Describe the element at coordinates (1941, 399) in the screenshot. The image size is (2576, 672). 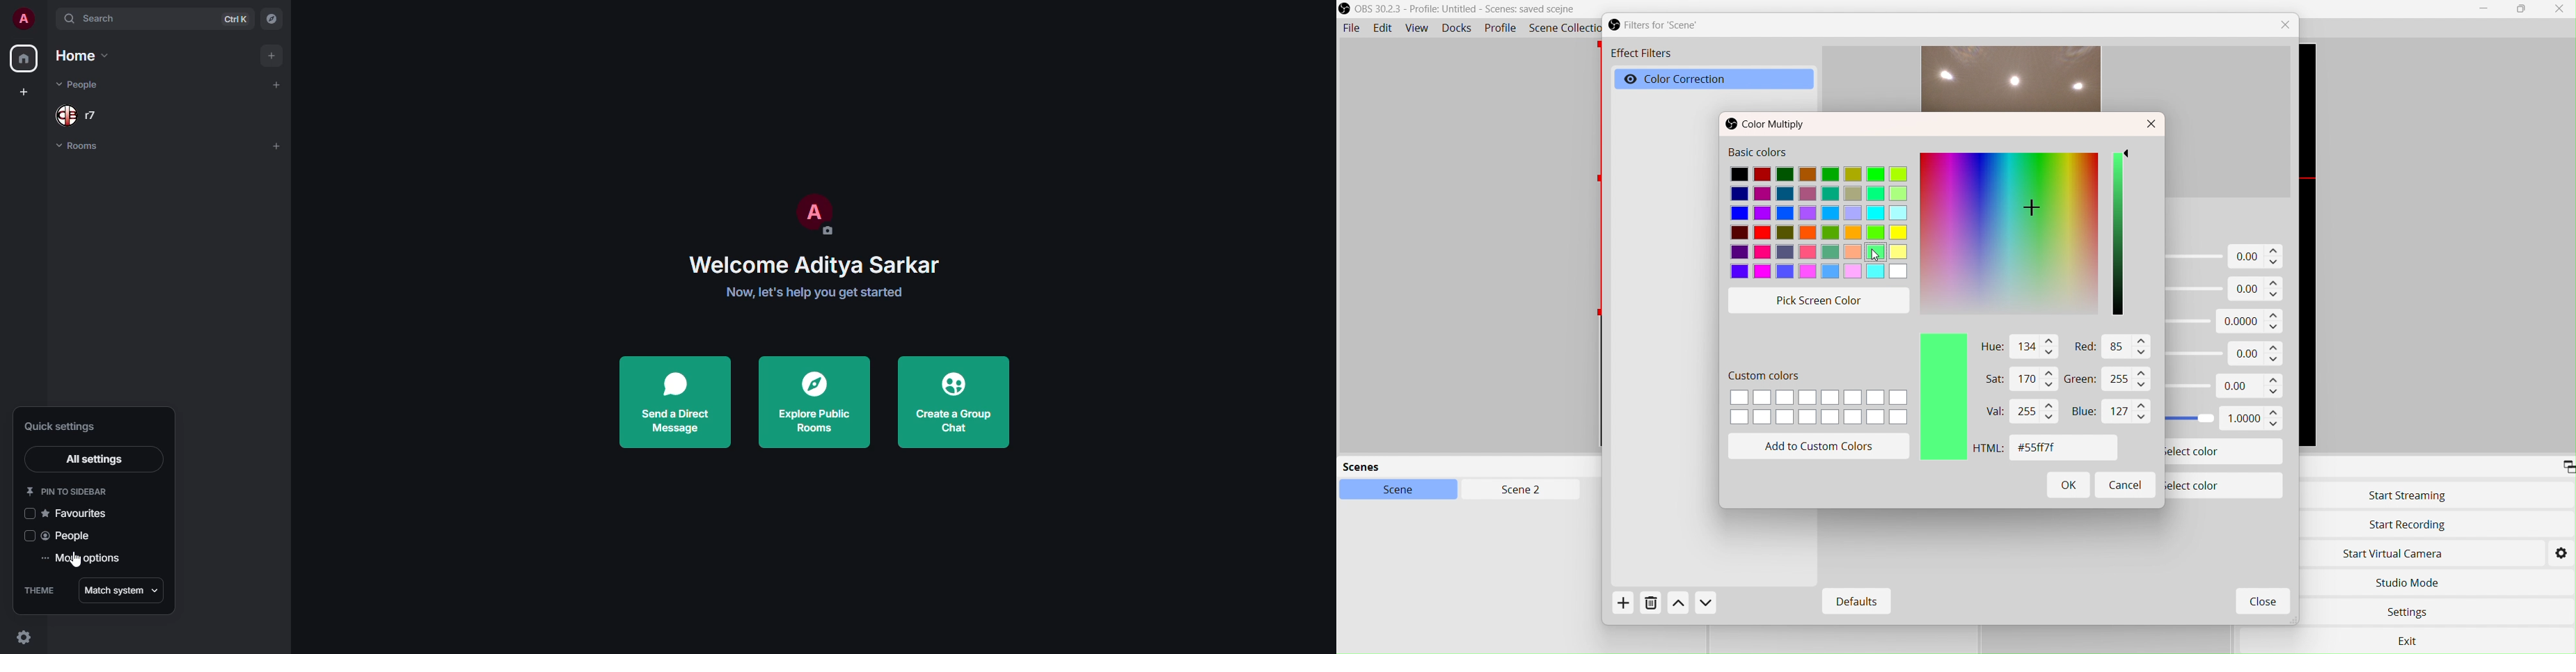
I see `selected color` at that location.